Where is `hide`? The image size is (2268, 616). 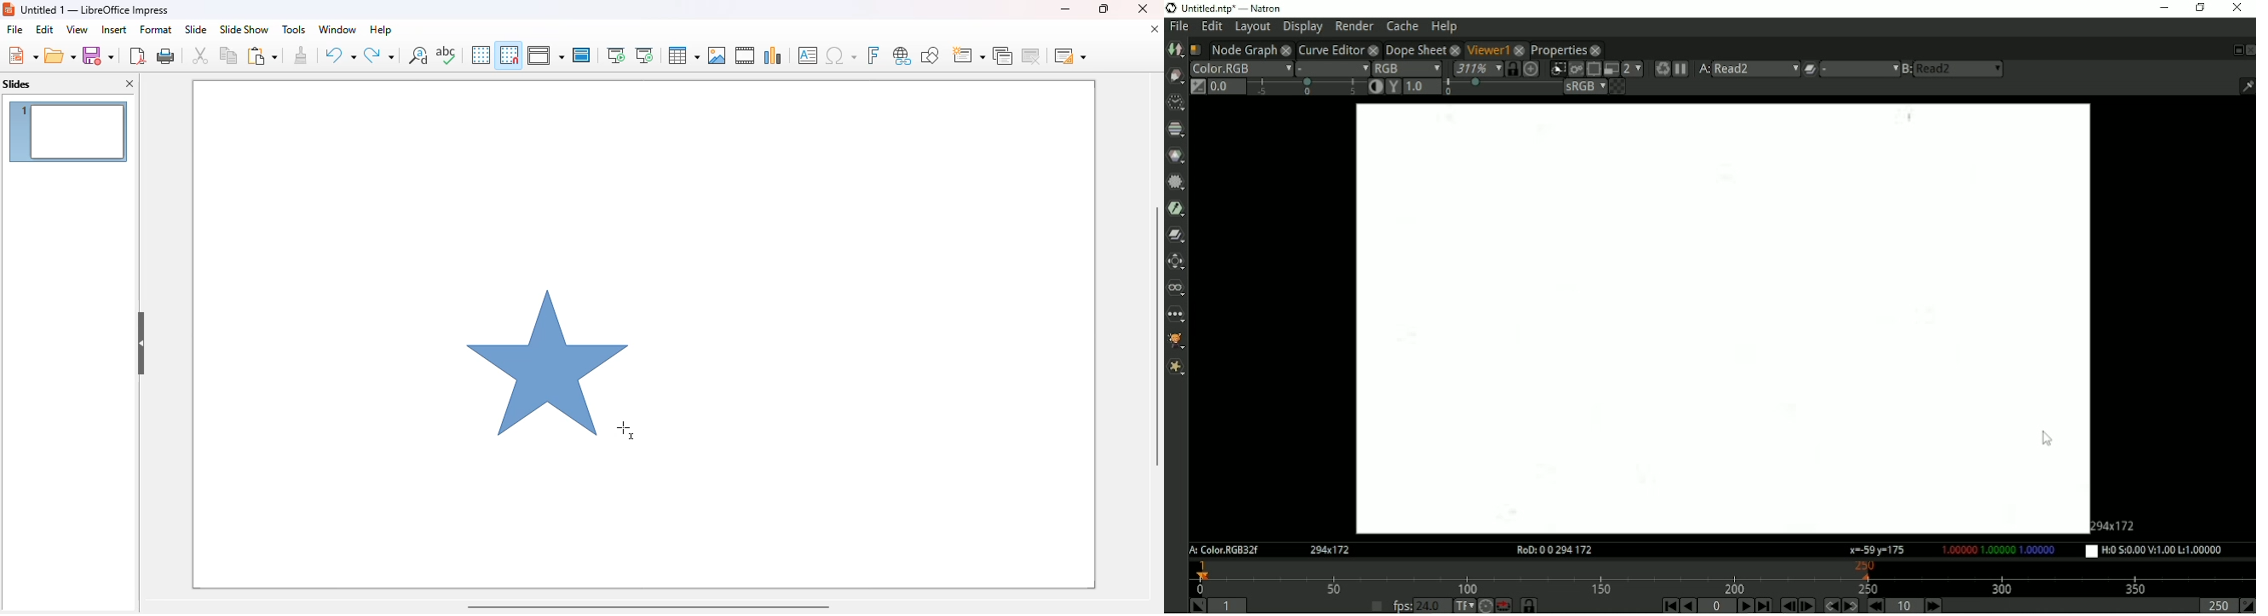
hide is located at coordinates (142, 344).